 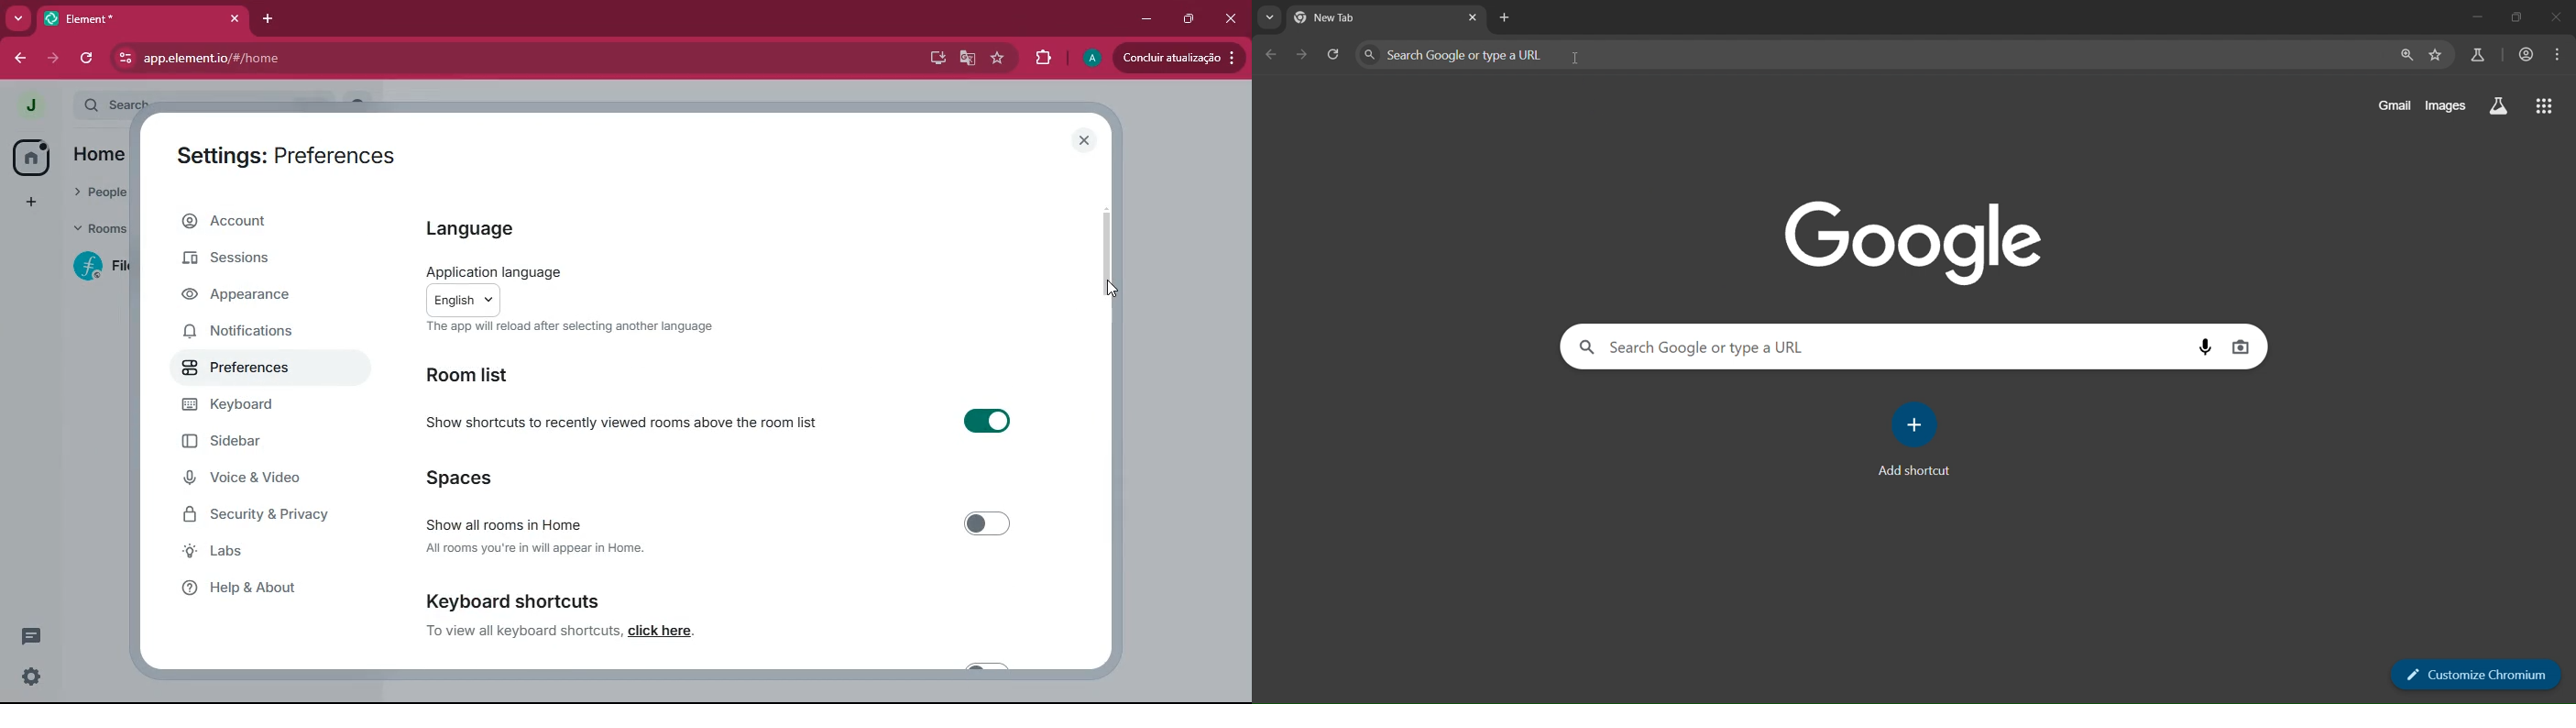 What do you see at coordinates (536, 549) in the screenshot?
I see `All rooms you're in will appear in Home.` at bounding box center [536, 549].